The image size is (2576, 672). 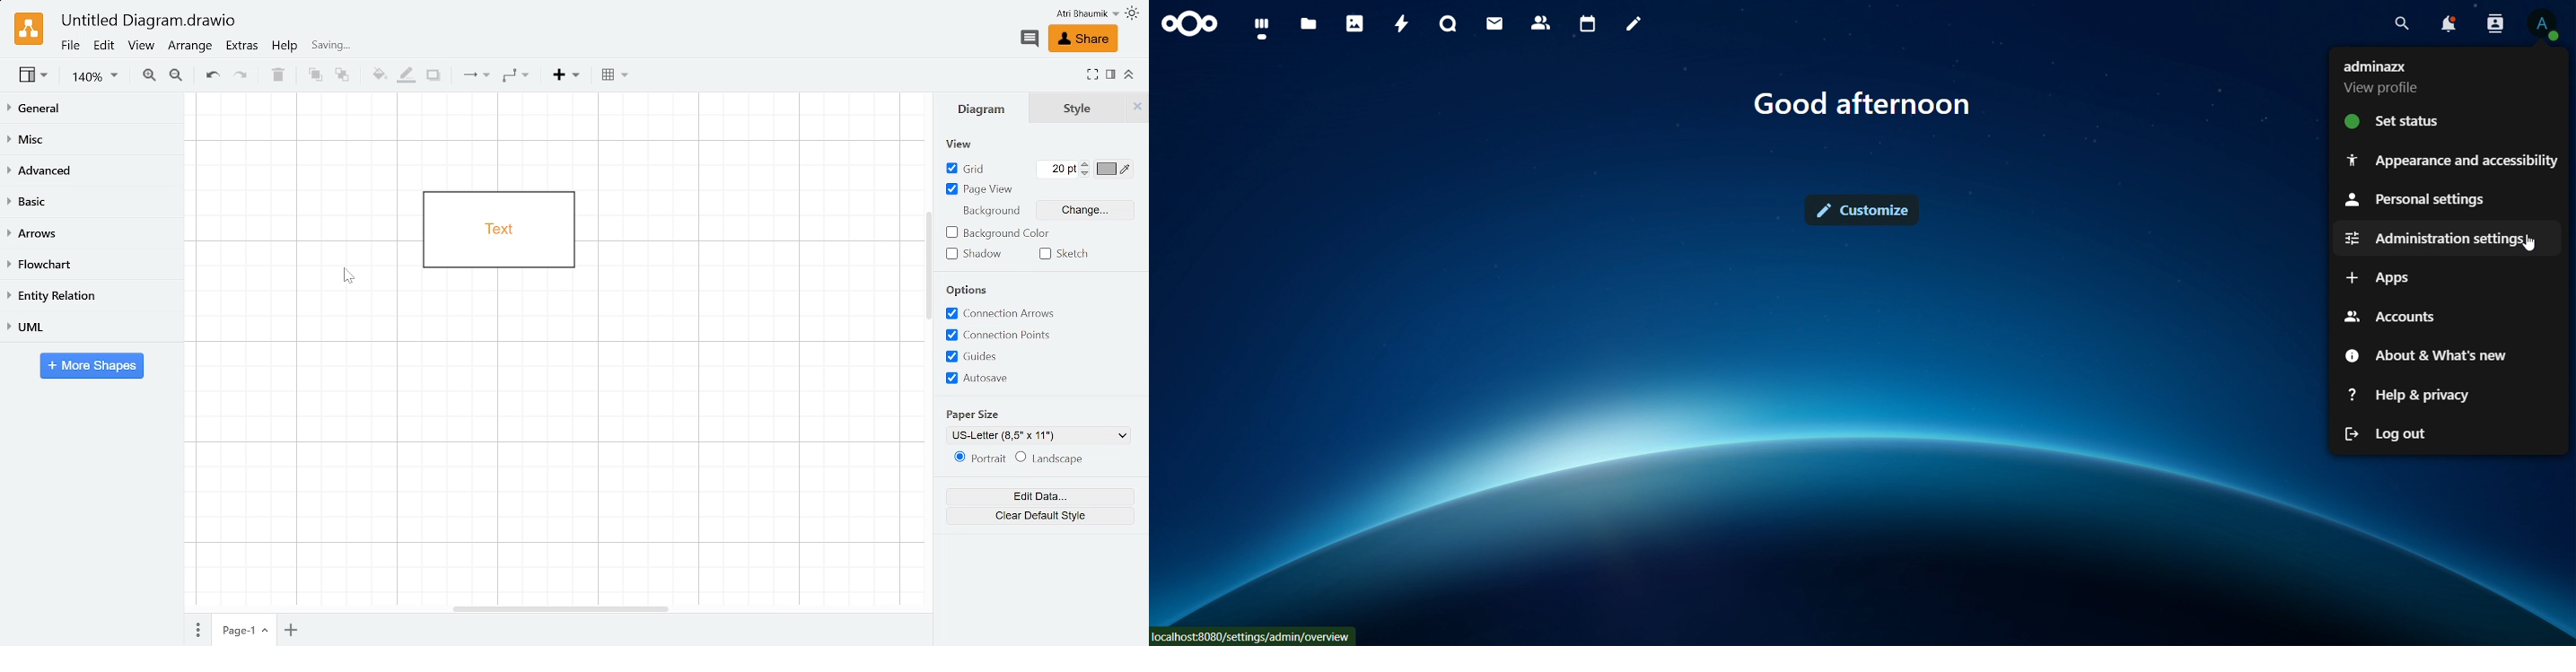 What do you see at coordinates (196, 629) in the screenshot?
I see `Pages` at bounding box center [196, 629].